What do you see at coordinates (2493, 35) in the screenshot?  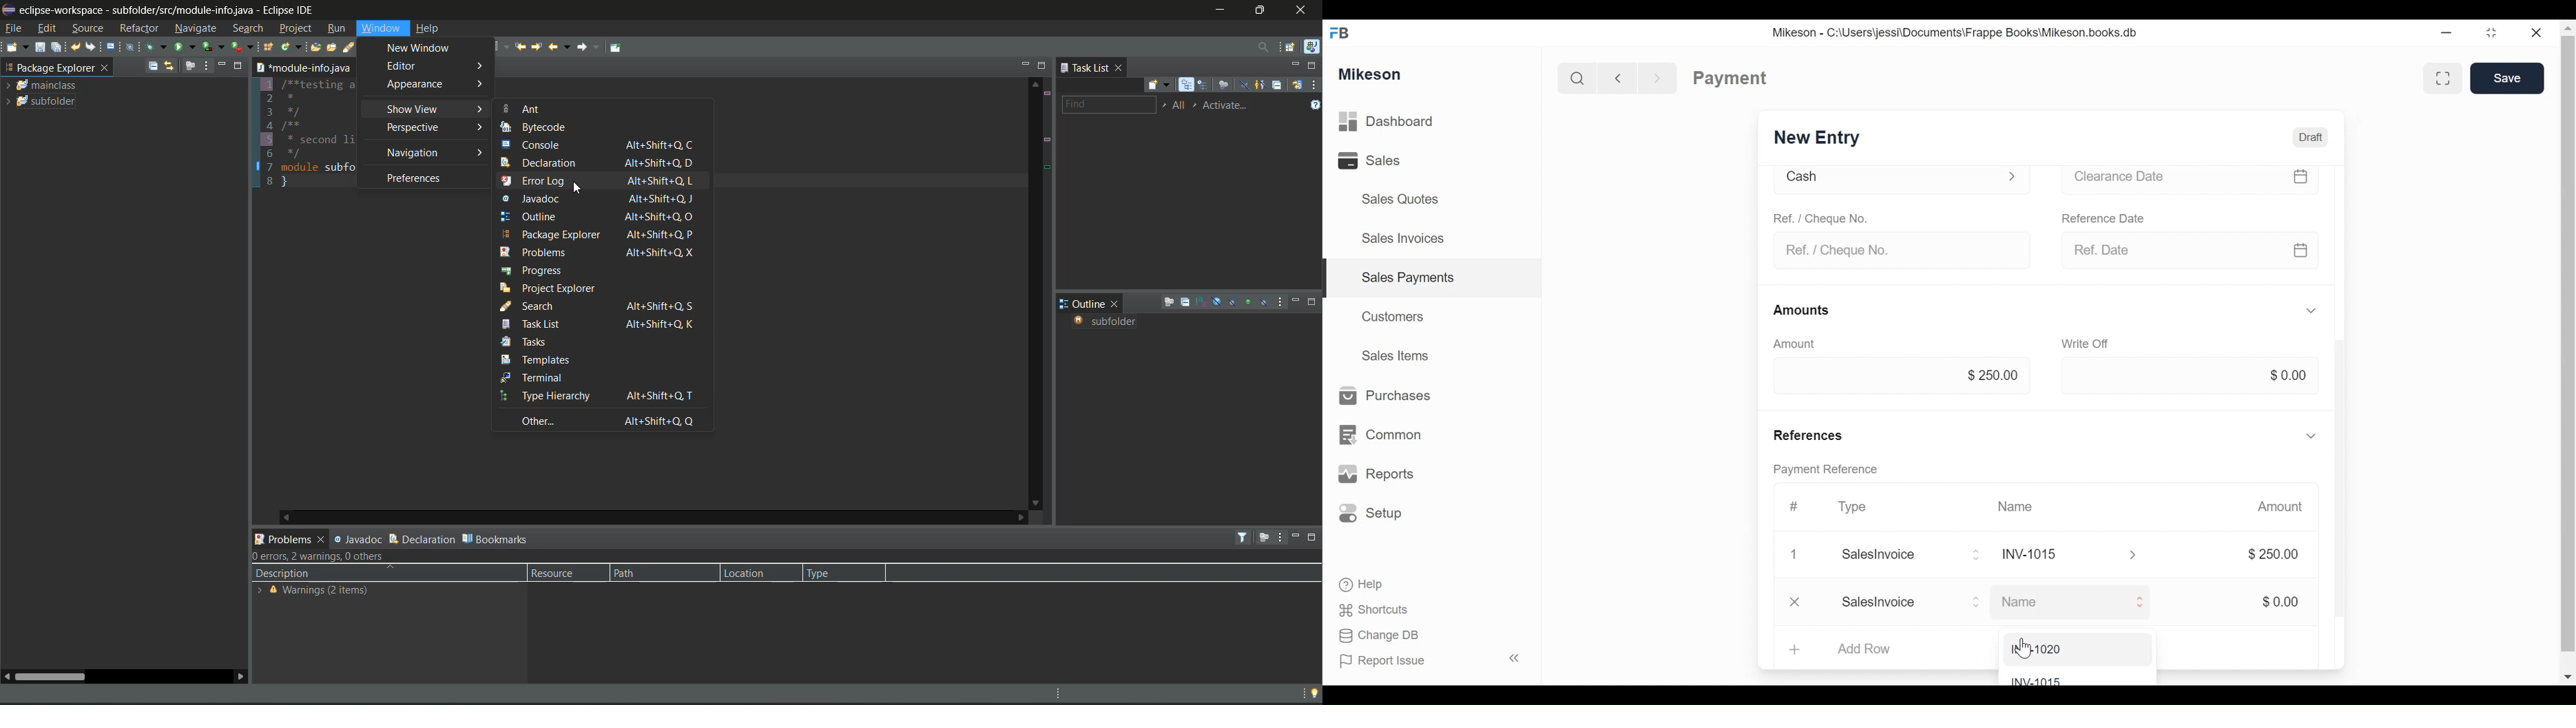 I see `Maximize` at bounding box center [2493, 35].